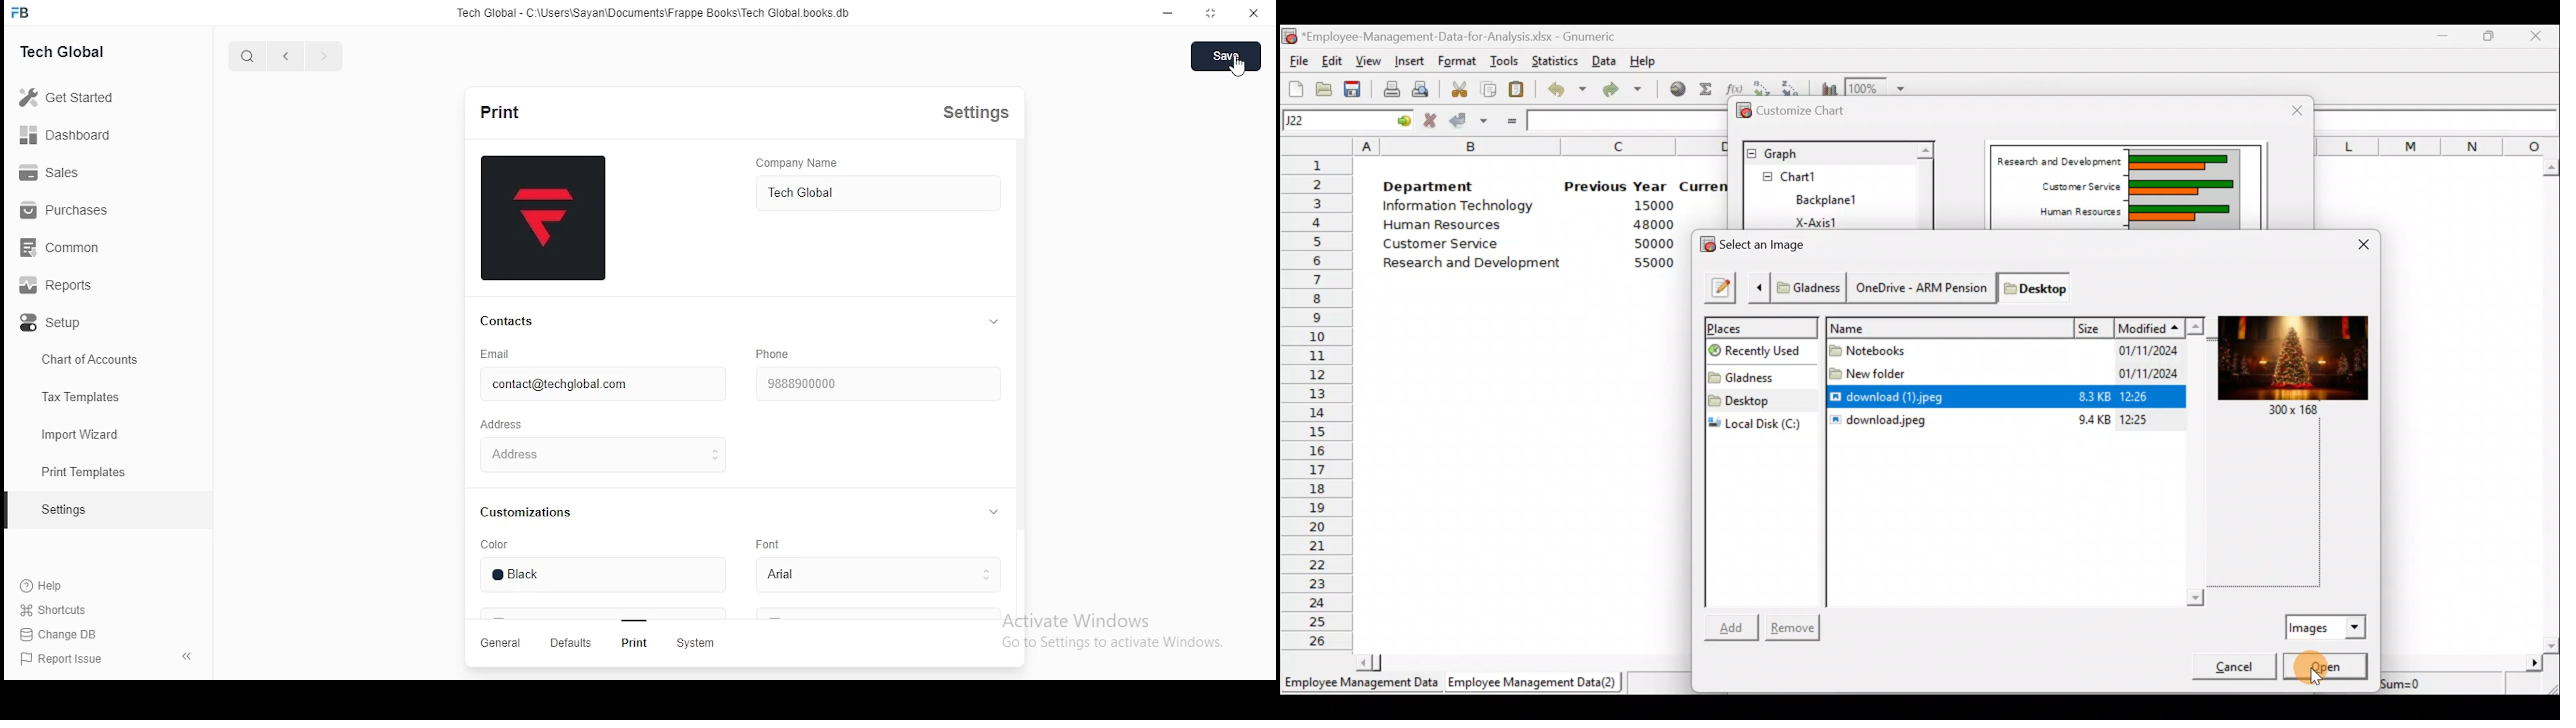  I want to click on Settings, so click(984, 118).